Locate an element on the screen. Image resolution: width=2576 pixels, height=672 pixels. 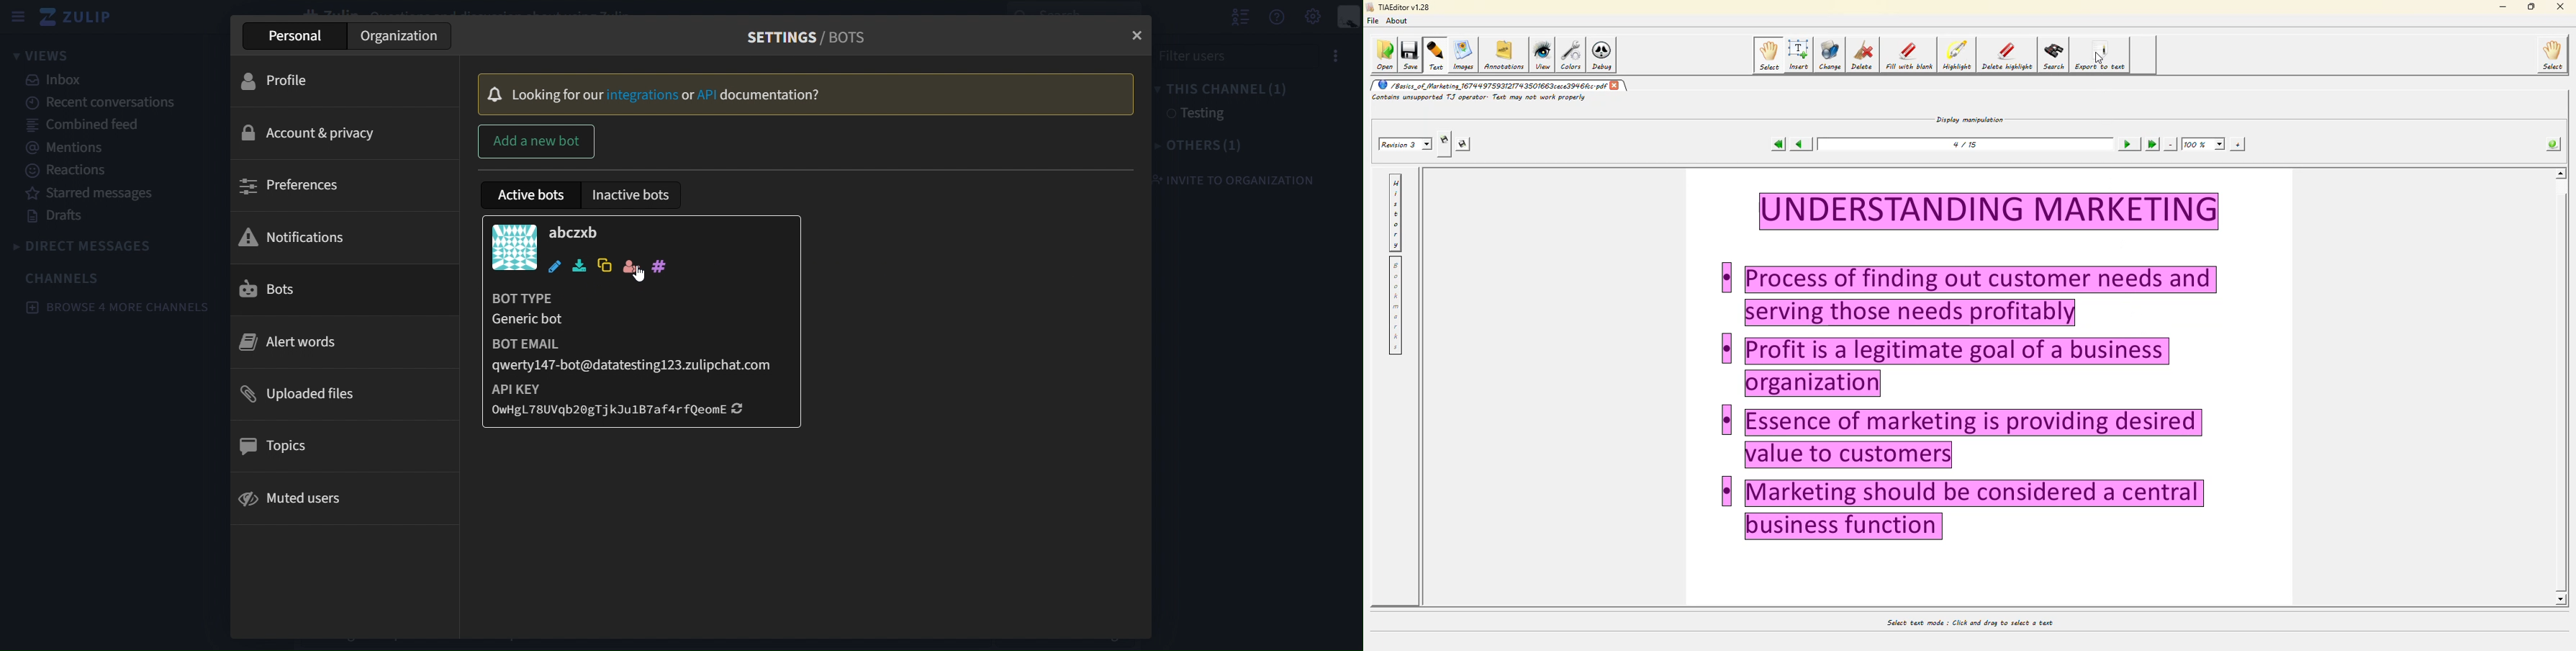
reactions is located at coordinates (69, 171).